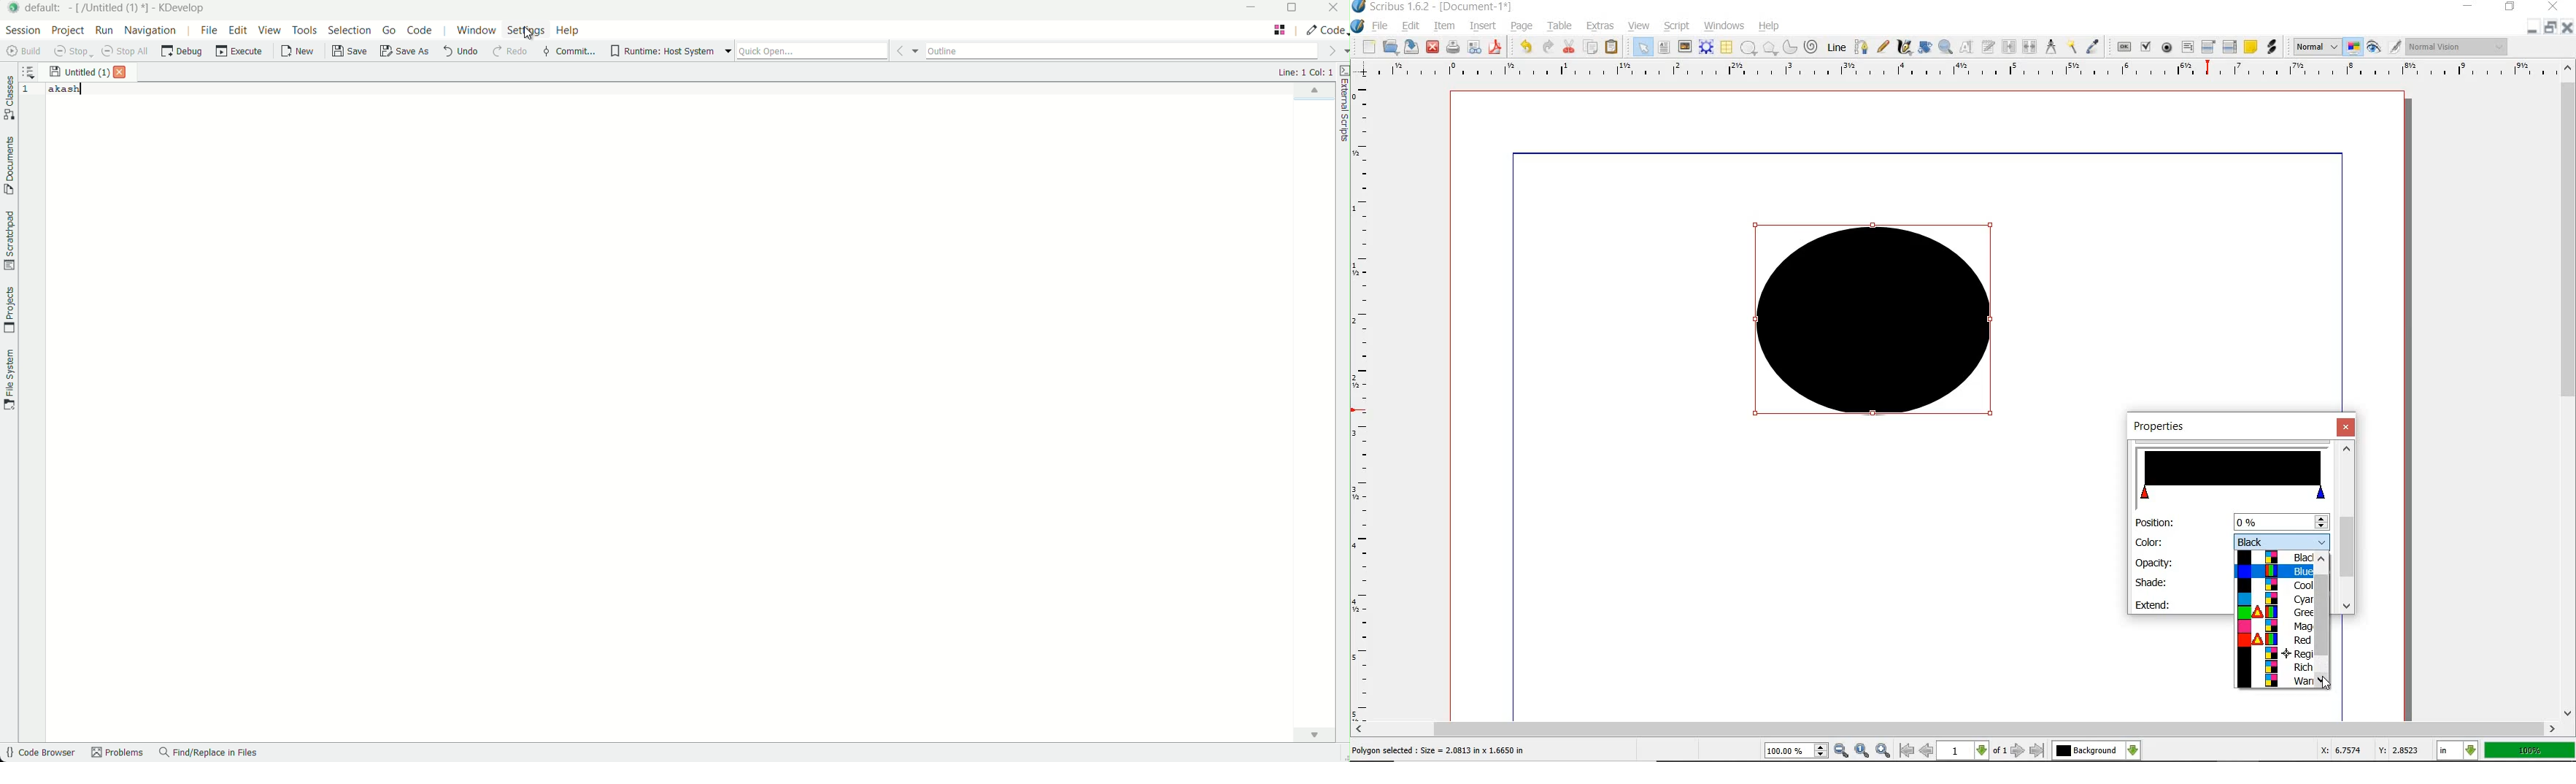  What do you see at coordinates (1989, 47) in the screenshot?
I see `EDIT TEXT WITH STORY EDITOR` at bounding box center [1989, 47].